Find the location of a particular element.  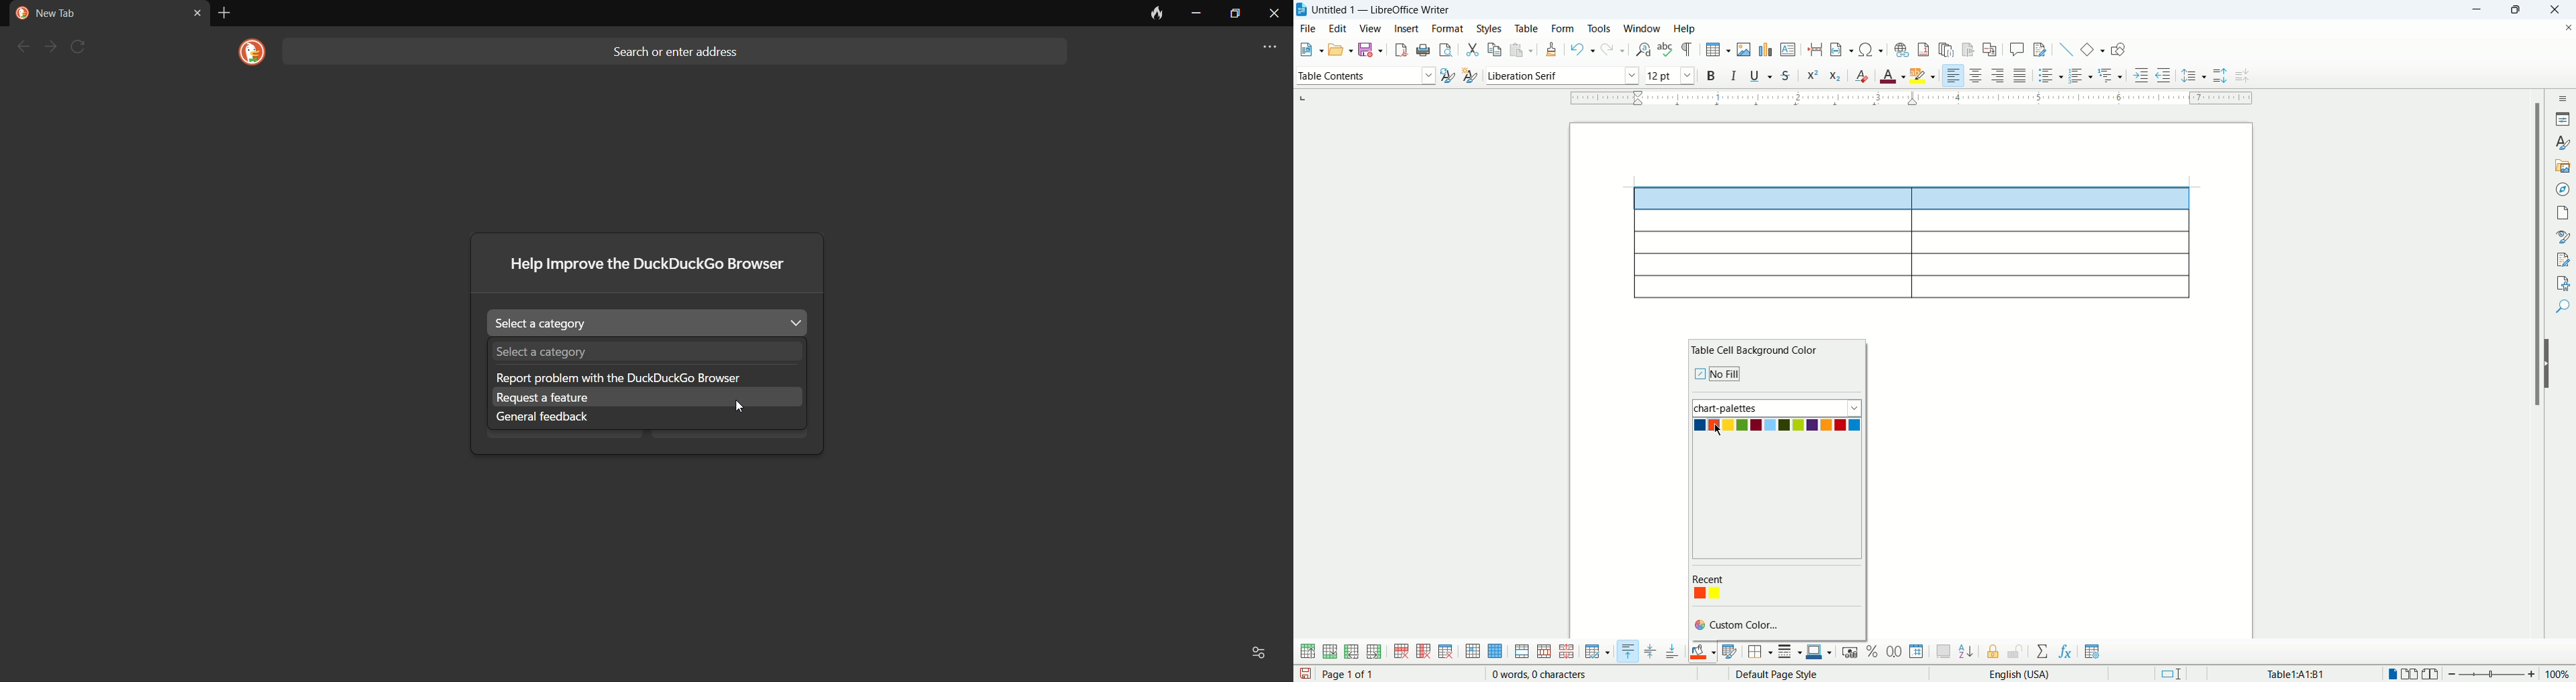

delete table is located at coordinates (1446, 651).